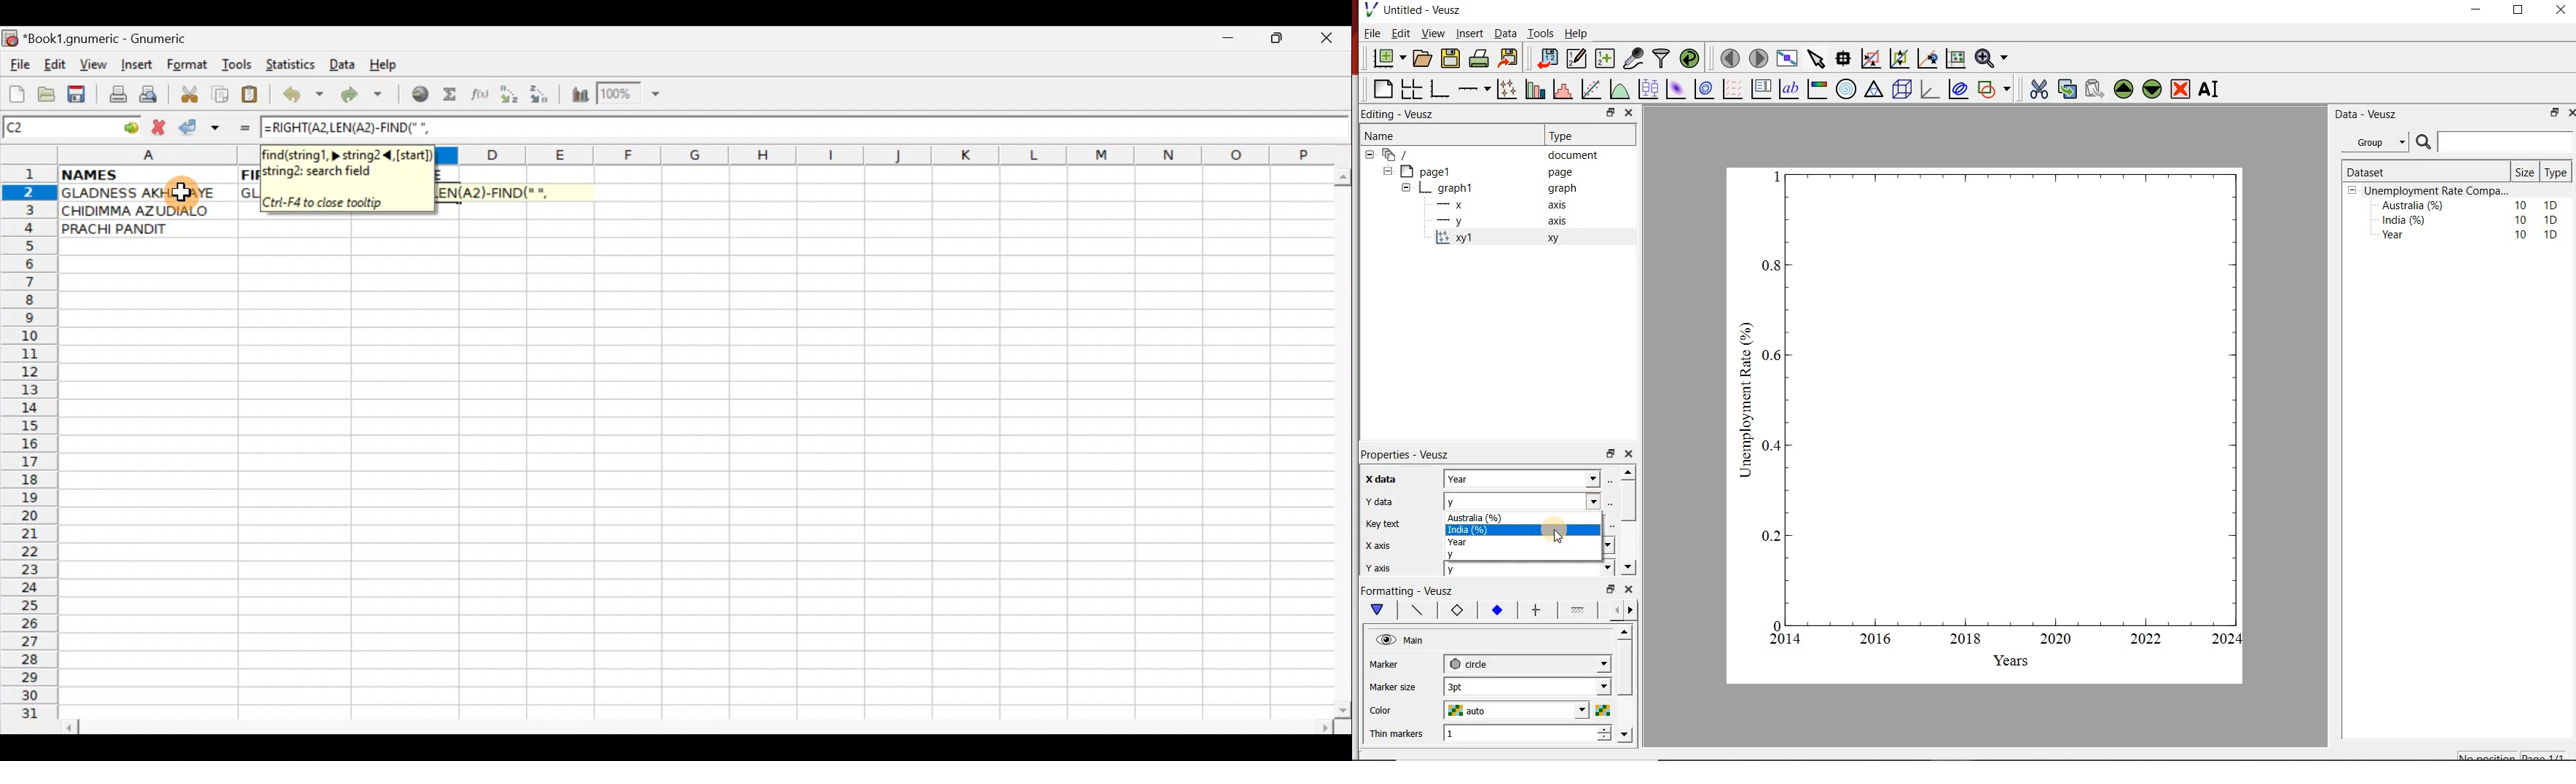 The height and width of the screenshot is (784, 2576). Describe the element at coordinates (2493, 142) in the screenshot. I see `search bar` at that location.